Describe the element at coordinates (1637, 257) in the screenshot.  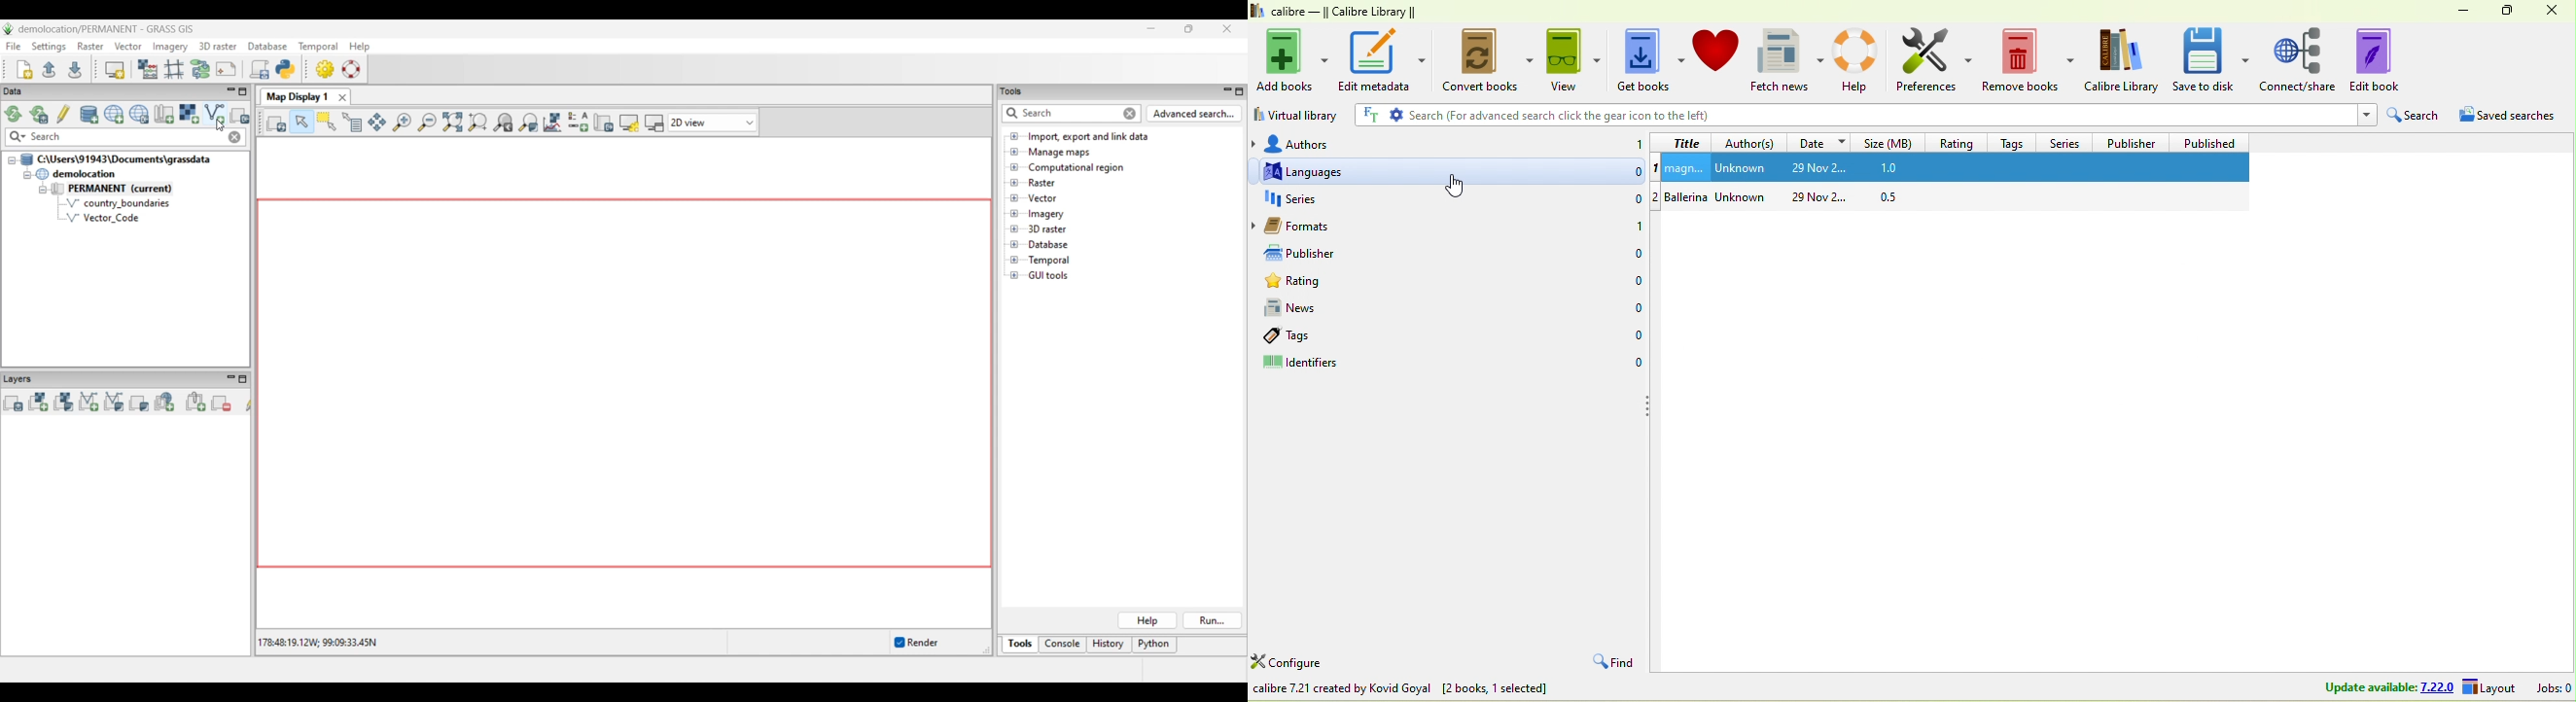
I see `0` at that location.